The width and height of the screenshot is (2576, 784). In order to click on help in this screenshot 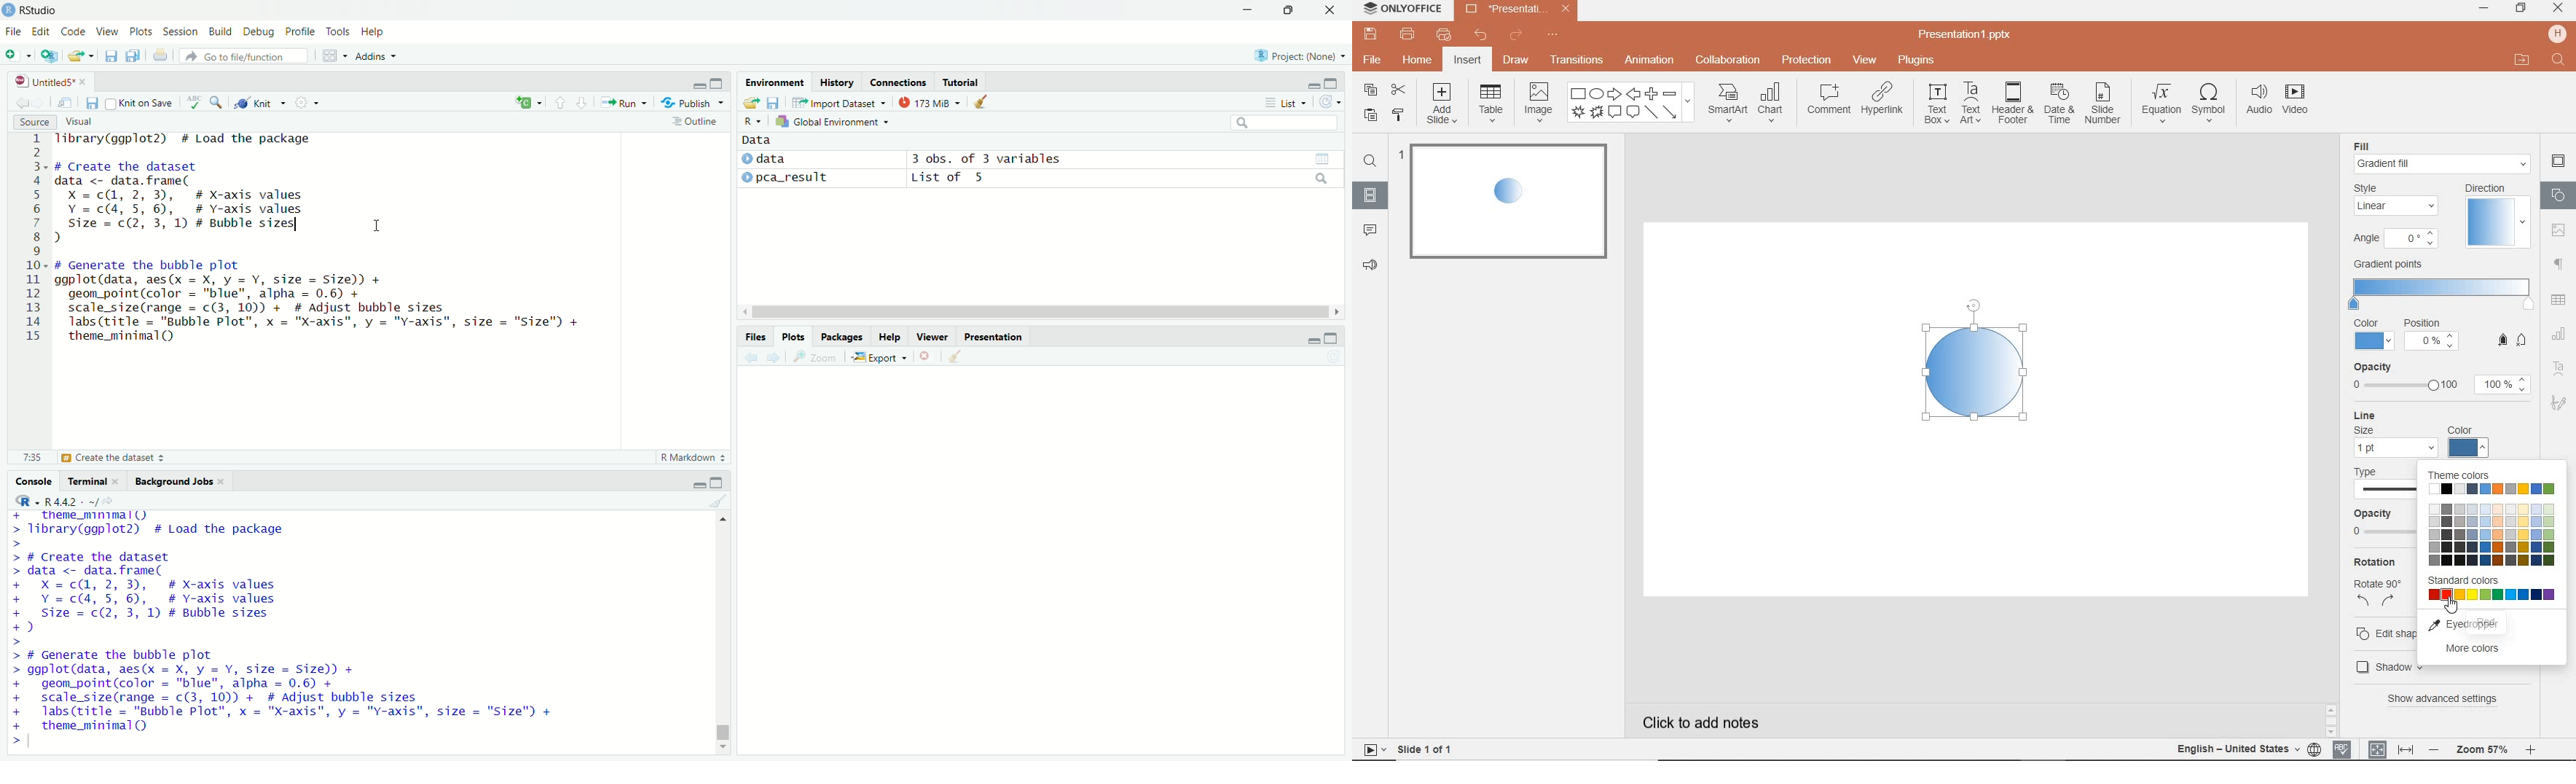, I will do `click(373, 33)`.